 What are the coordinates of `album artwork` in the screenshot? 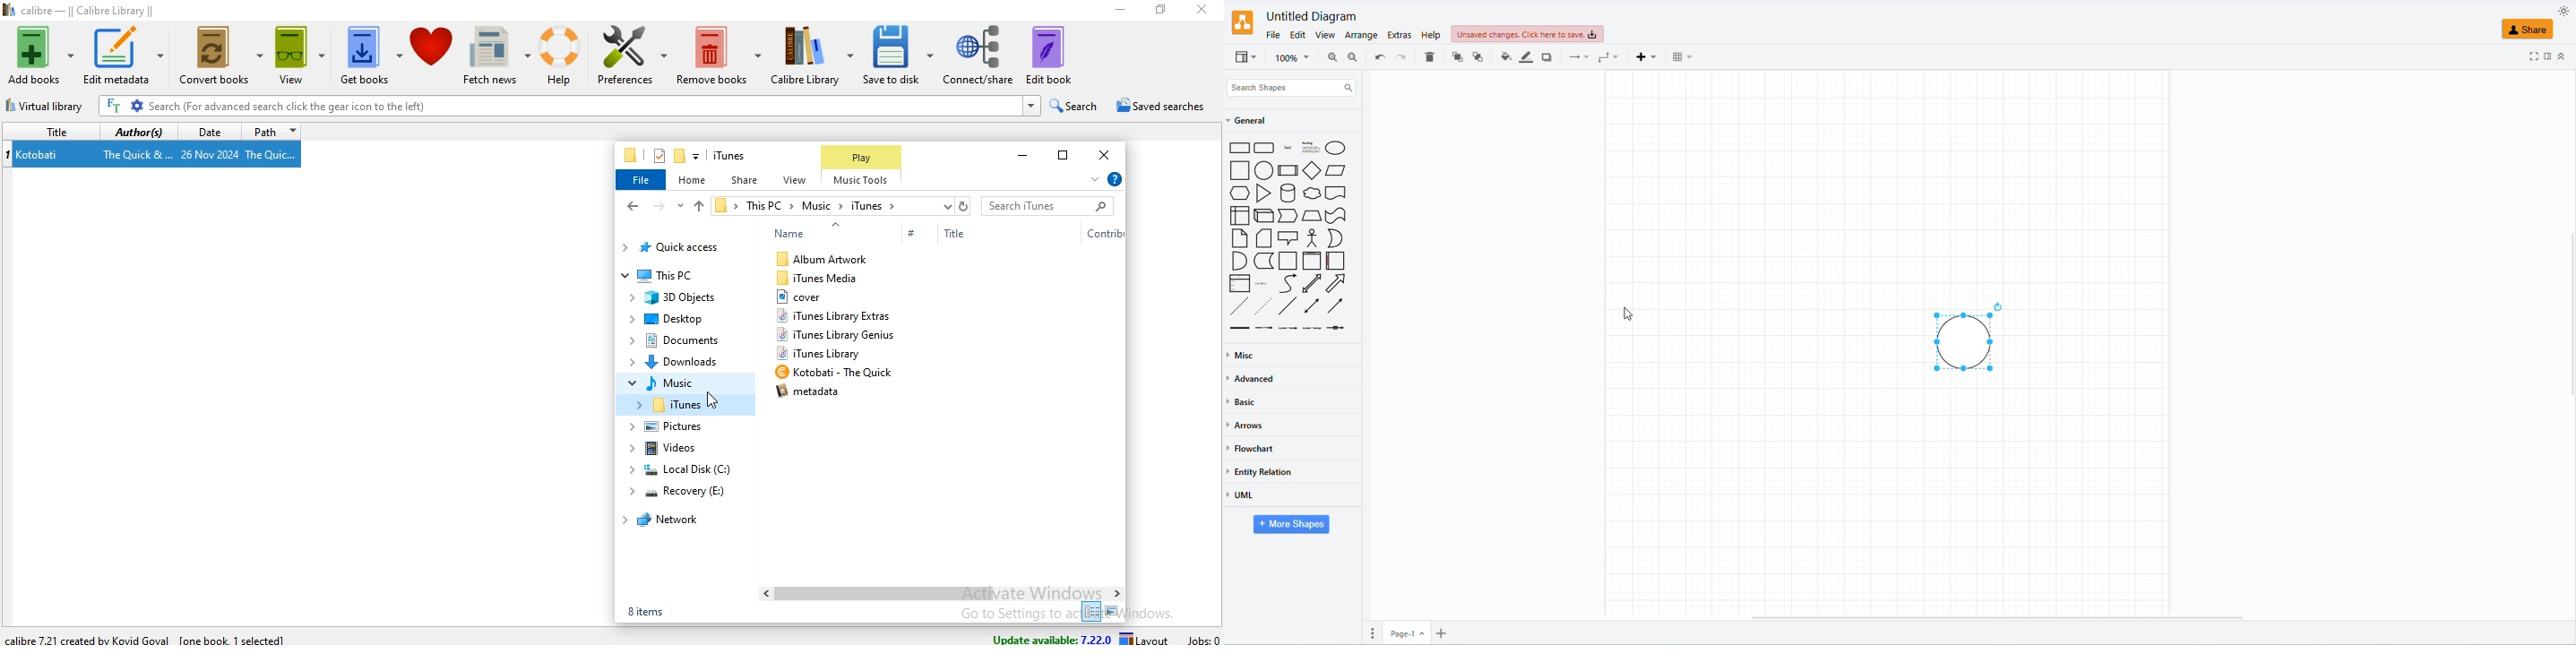 It's located at (825, 259).